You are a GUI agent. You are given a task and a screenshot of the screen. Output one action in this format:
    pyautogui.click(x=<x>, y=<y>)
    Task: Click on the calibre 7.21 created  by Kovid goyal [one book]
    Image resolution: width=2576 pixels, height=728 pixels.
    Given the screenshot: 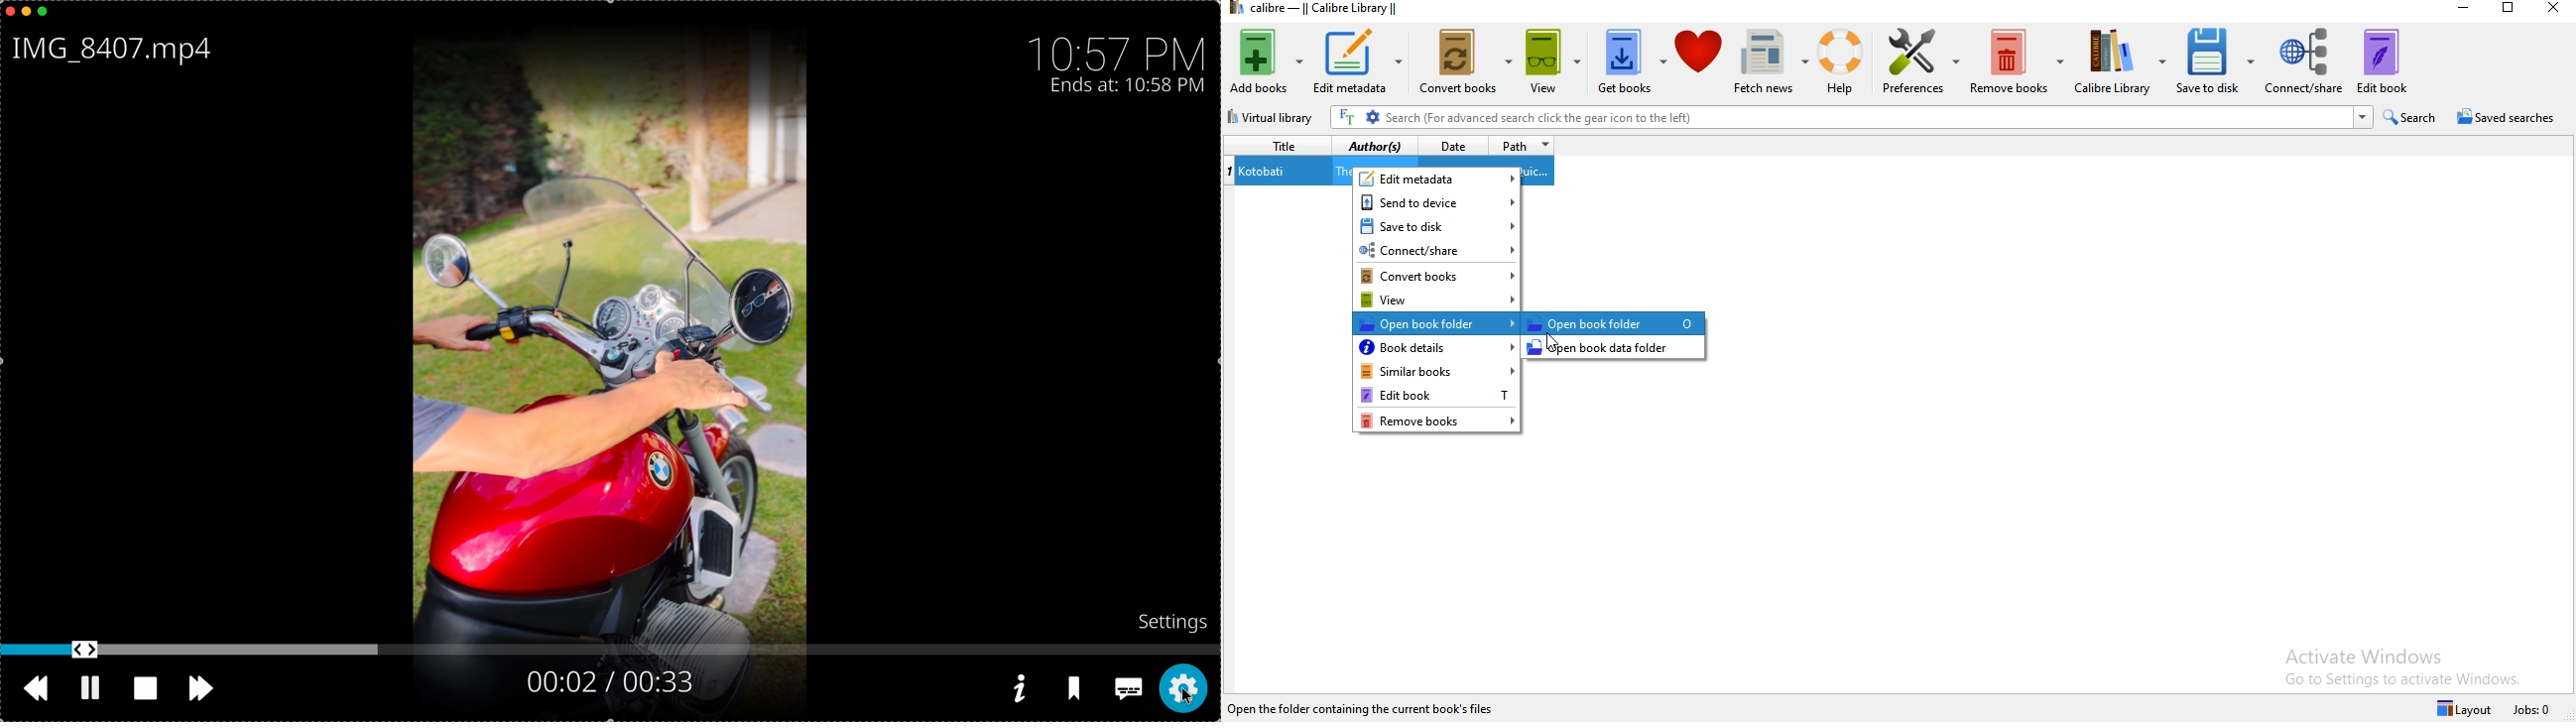 What is the action you would take?
    pyautogui.click(x=1365, y=706)
    